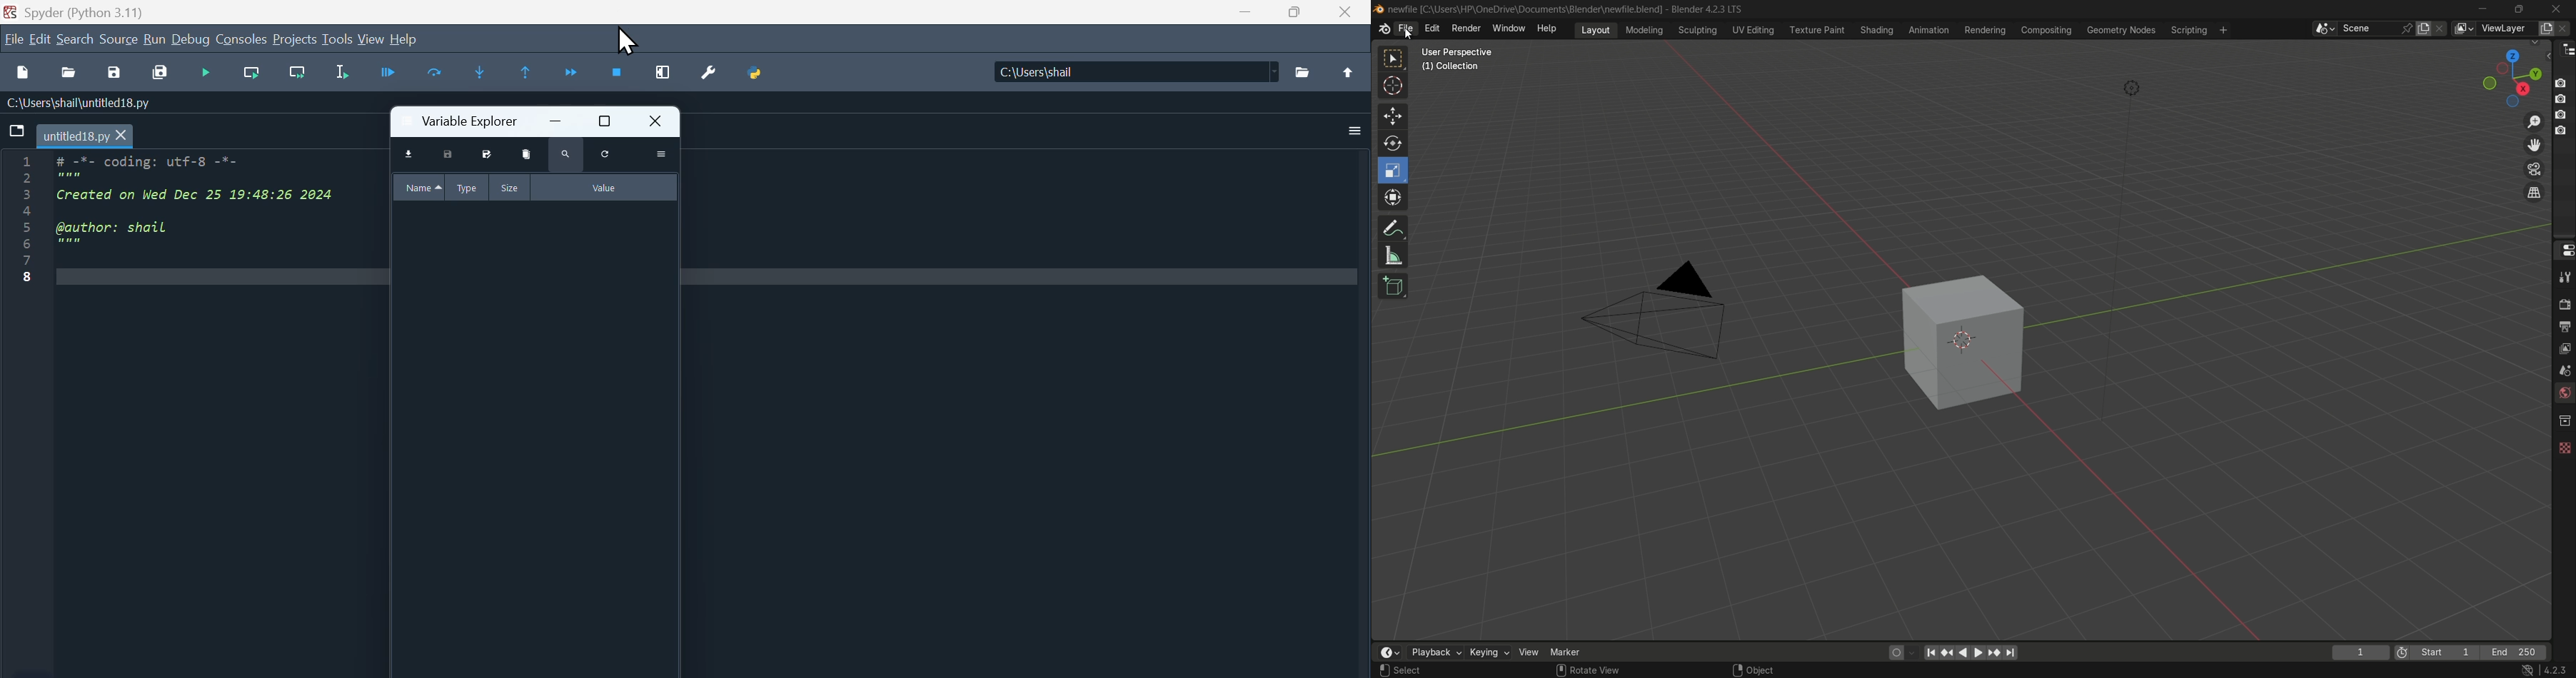 The width and height of the screenshot is (2576, 700). What do you see at coordinates (533, 76) in the screenshot?
I see `Run untill Current function teturns` at bounding box center [533, 76].